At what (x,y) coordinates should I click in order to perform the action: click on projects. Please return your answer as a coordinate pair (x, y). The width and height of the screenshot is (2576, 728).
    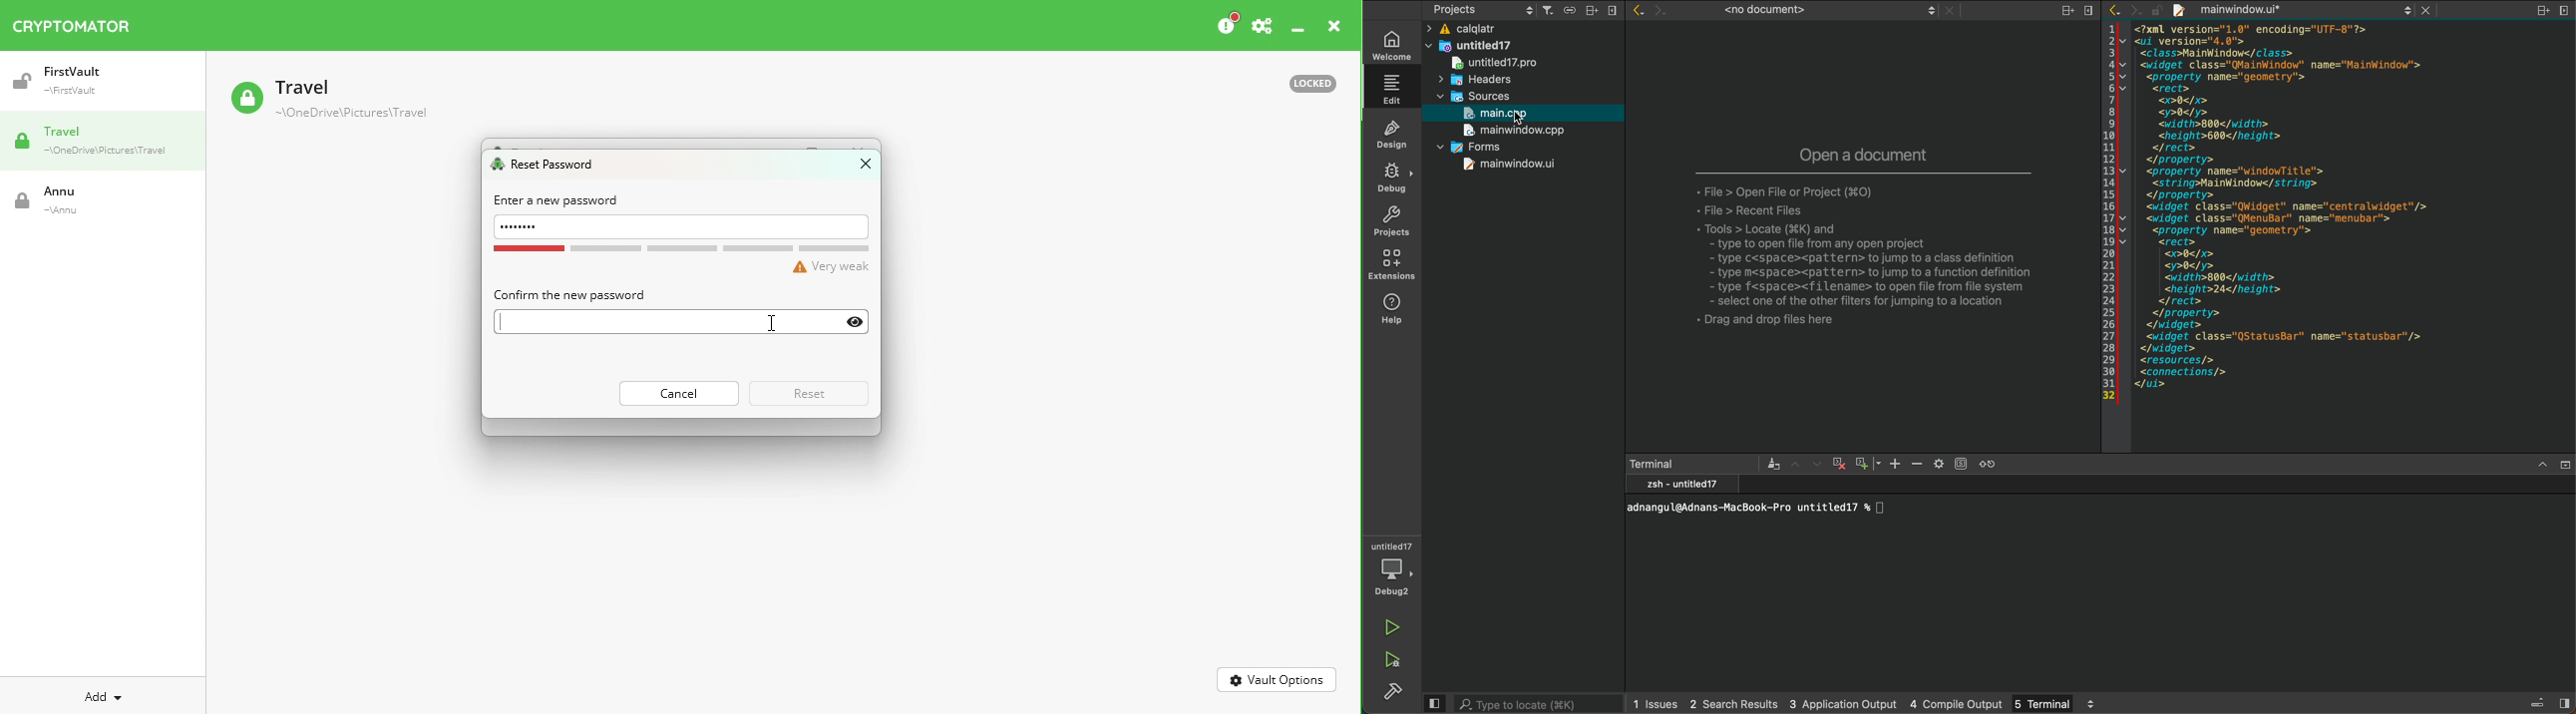
    Looking at the image, I should click on (1482, 11).